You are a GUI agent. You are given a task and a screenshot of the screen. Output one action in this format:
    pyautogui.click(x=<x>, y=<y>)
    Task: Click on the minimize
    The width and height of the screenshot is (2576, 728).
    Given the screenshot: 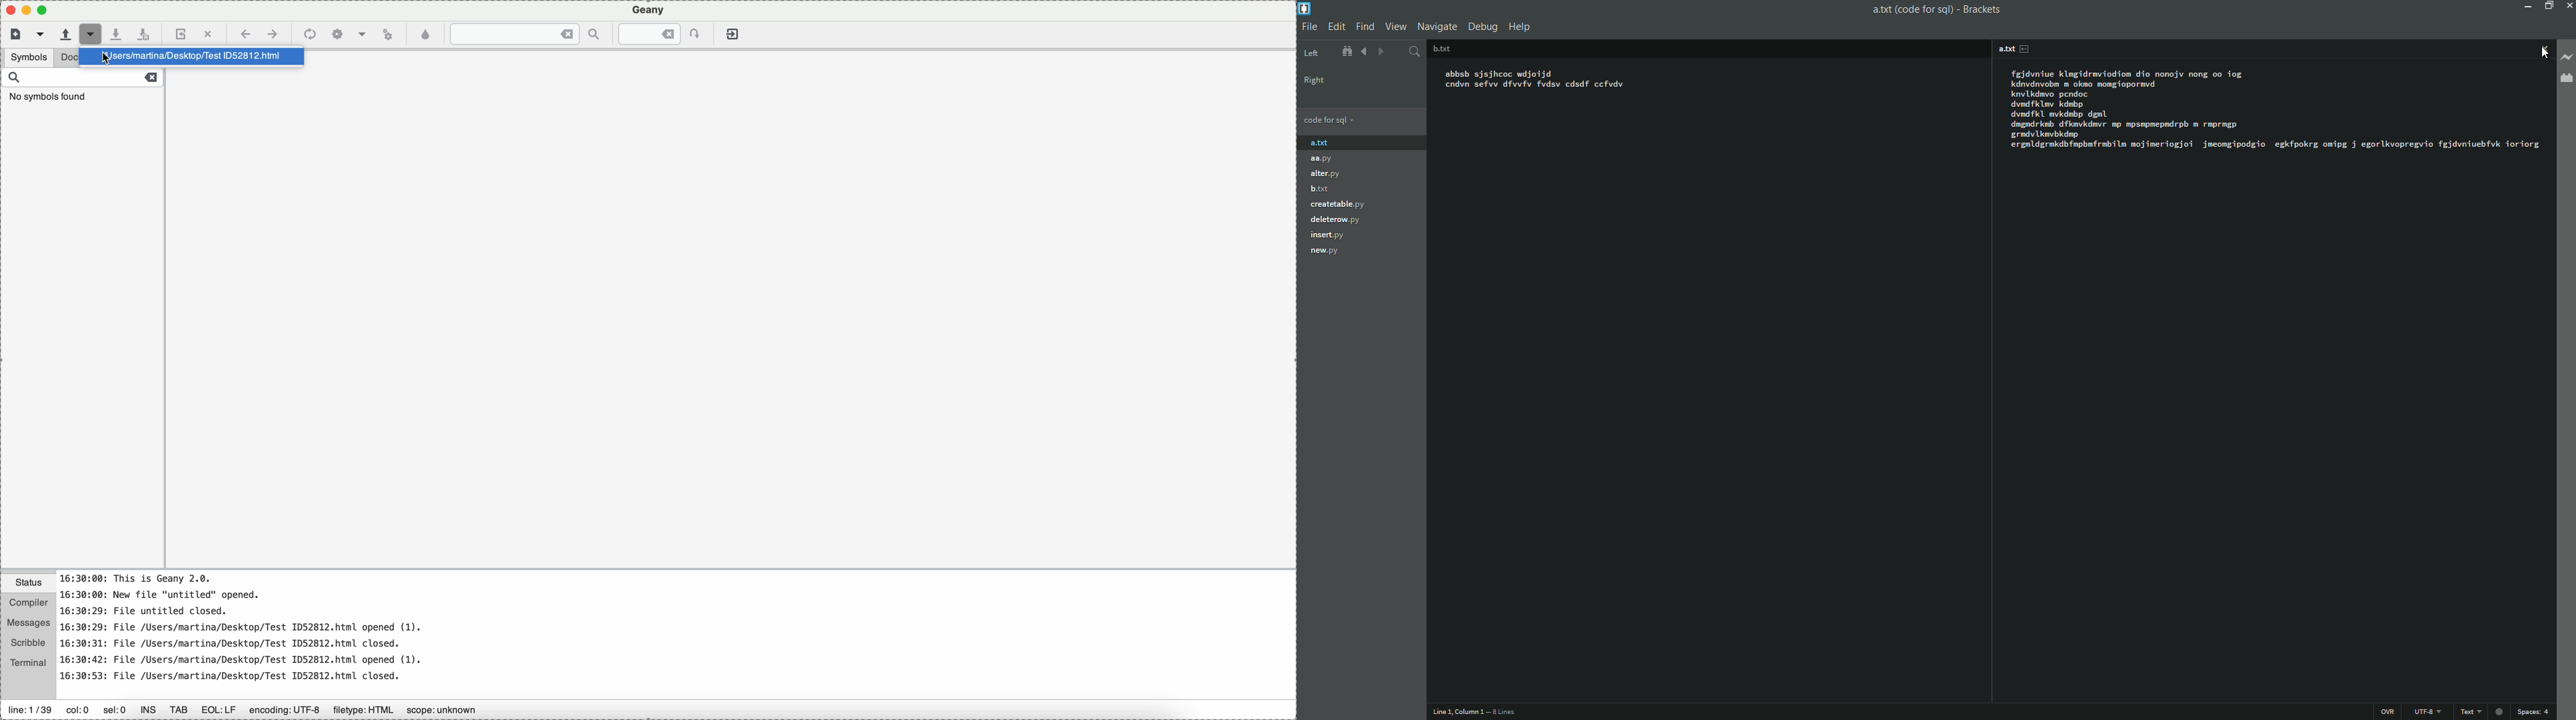 What is the action you would take?
    pyautogui.click(x=47, y=11)
    